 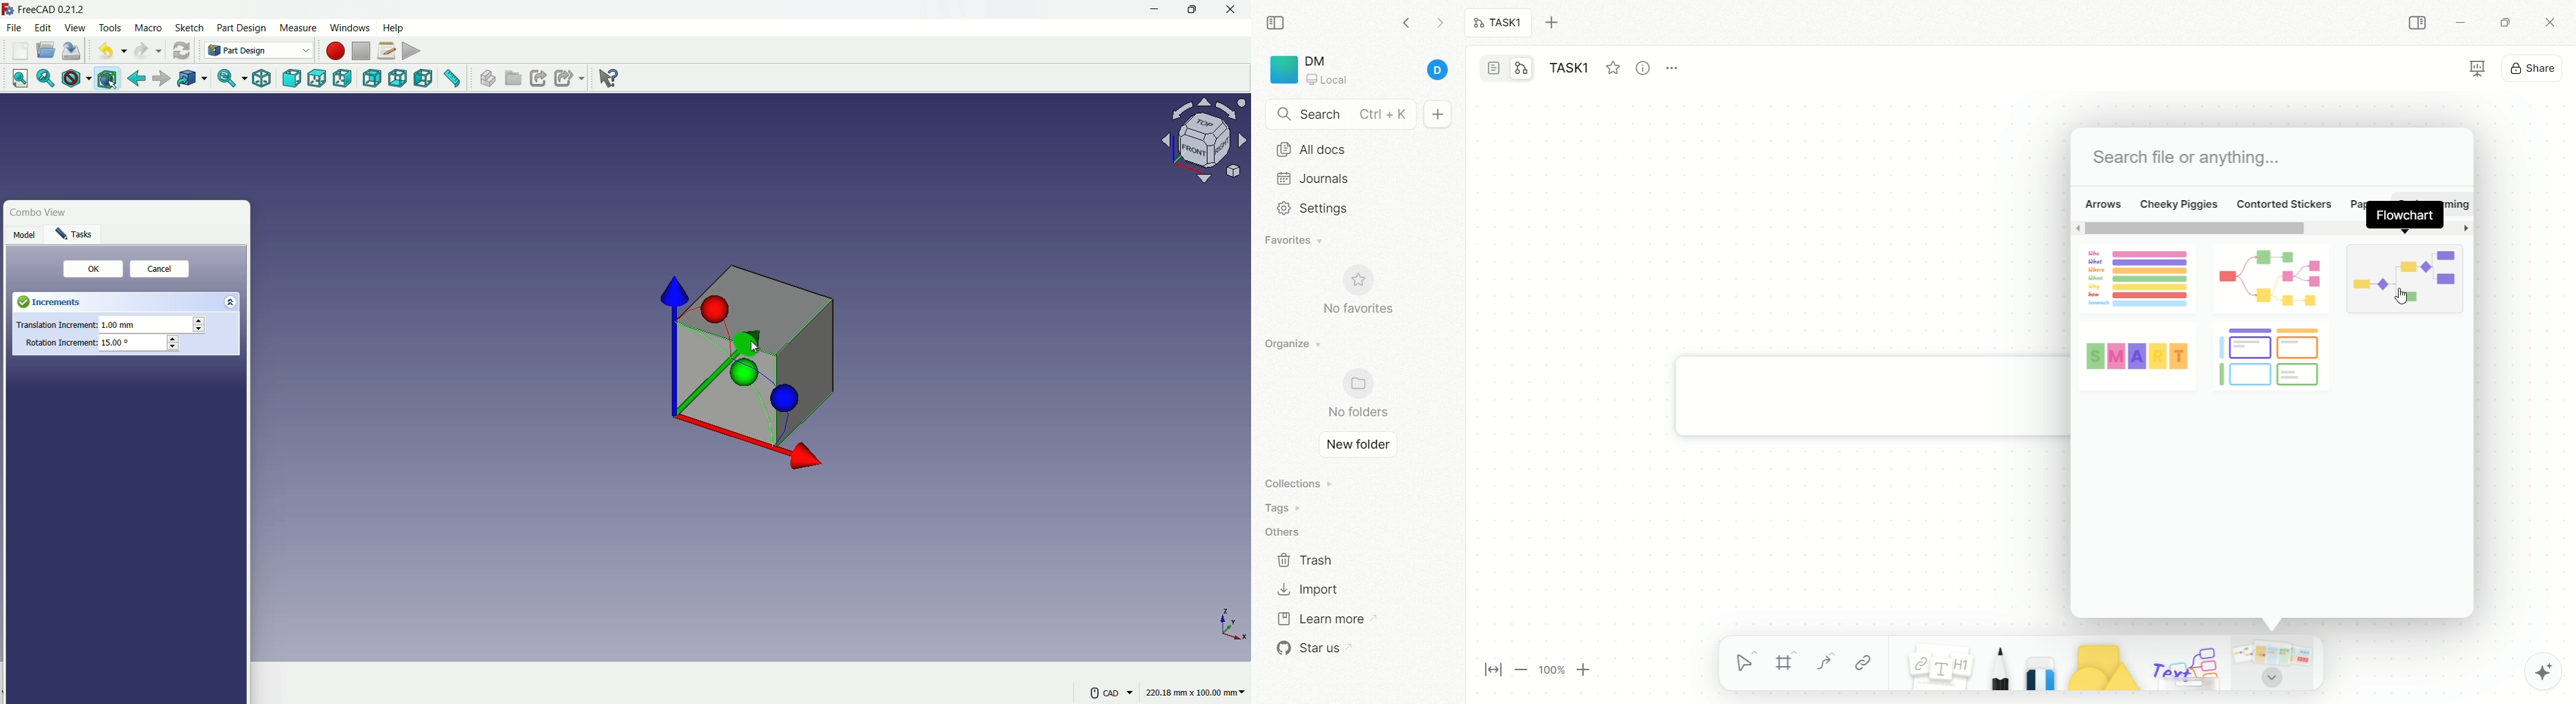 What do you see at coordinates (395, 27) in the screenshot?
I see `help` at bounding box center [395, 27].